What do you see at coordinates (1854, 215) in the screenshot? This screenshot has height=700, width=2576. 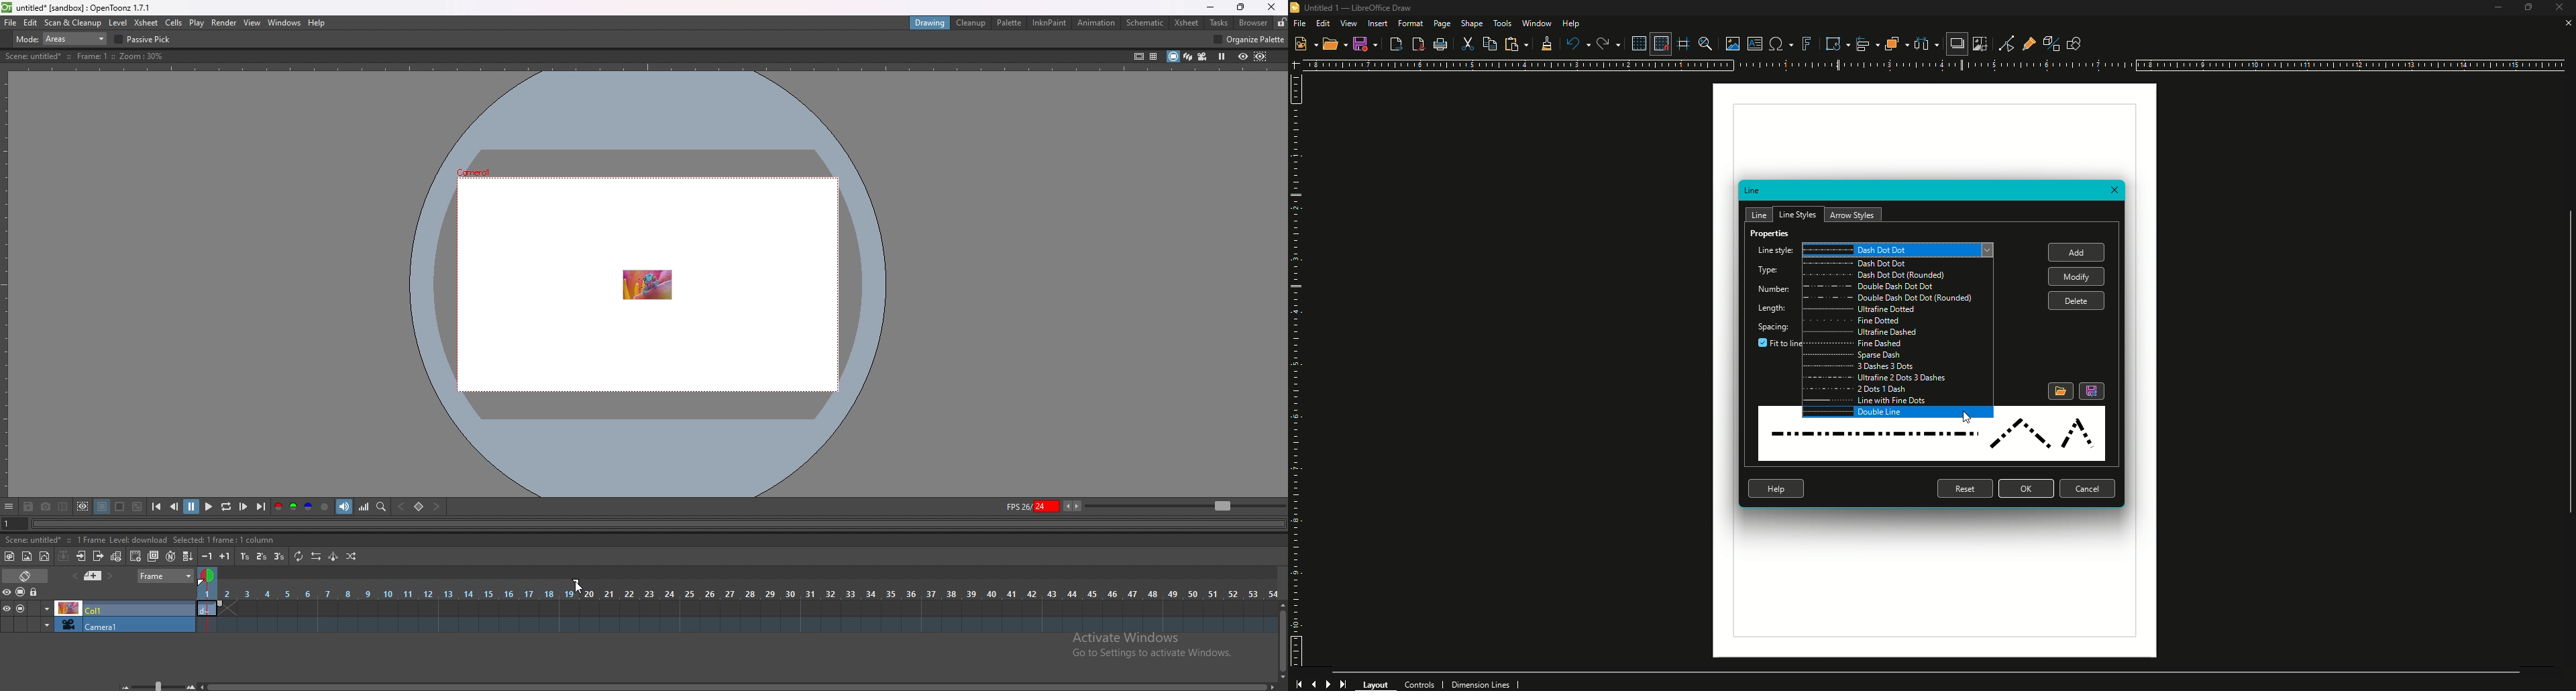 I see `Arrow Styles` at bounding box center [1854, 215].